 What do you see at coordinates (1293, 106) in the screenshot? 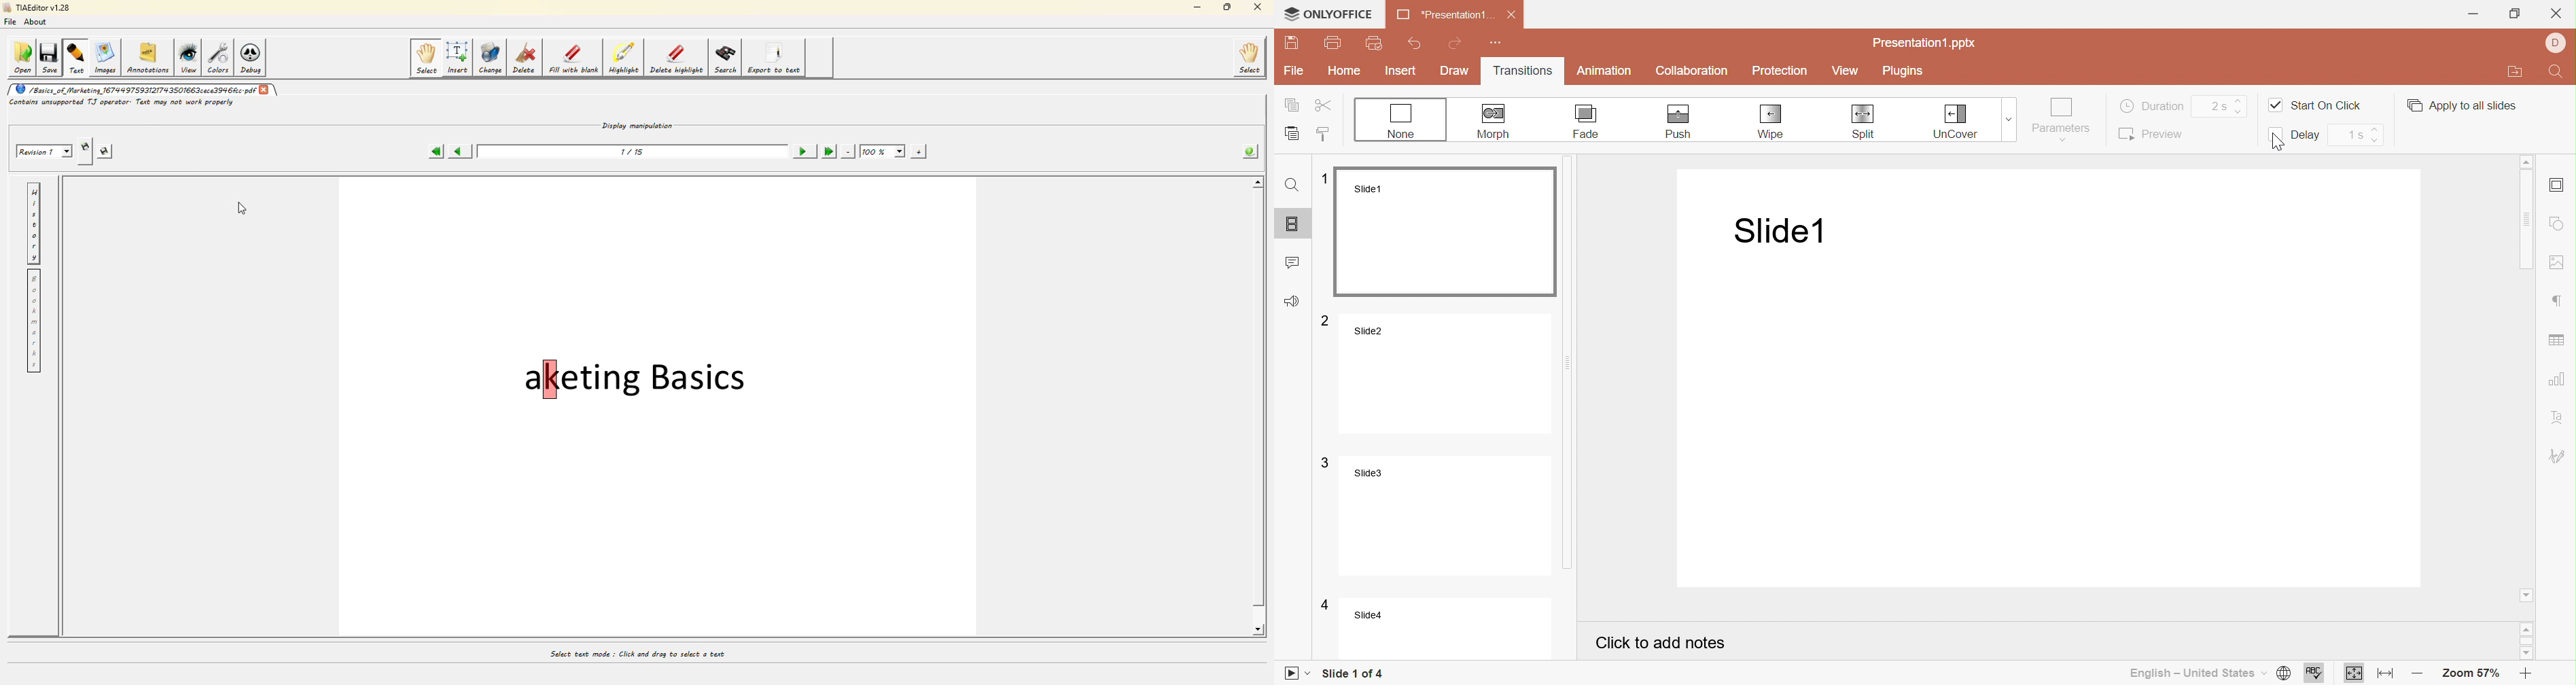
I see `Copy` at bounding box center [1293, 106].